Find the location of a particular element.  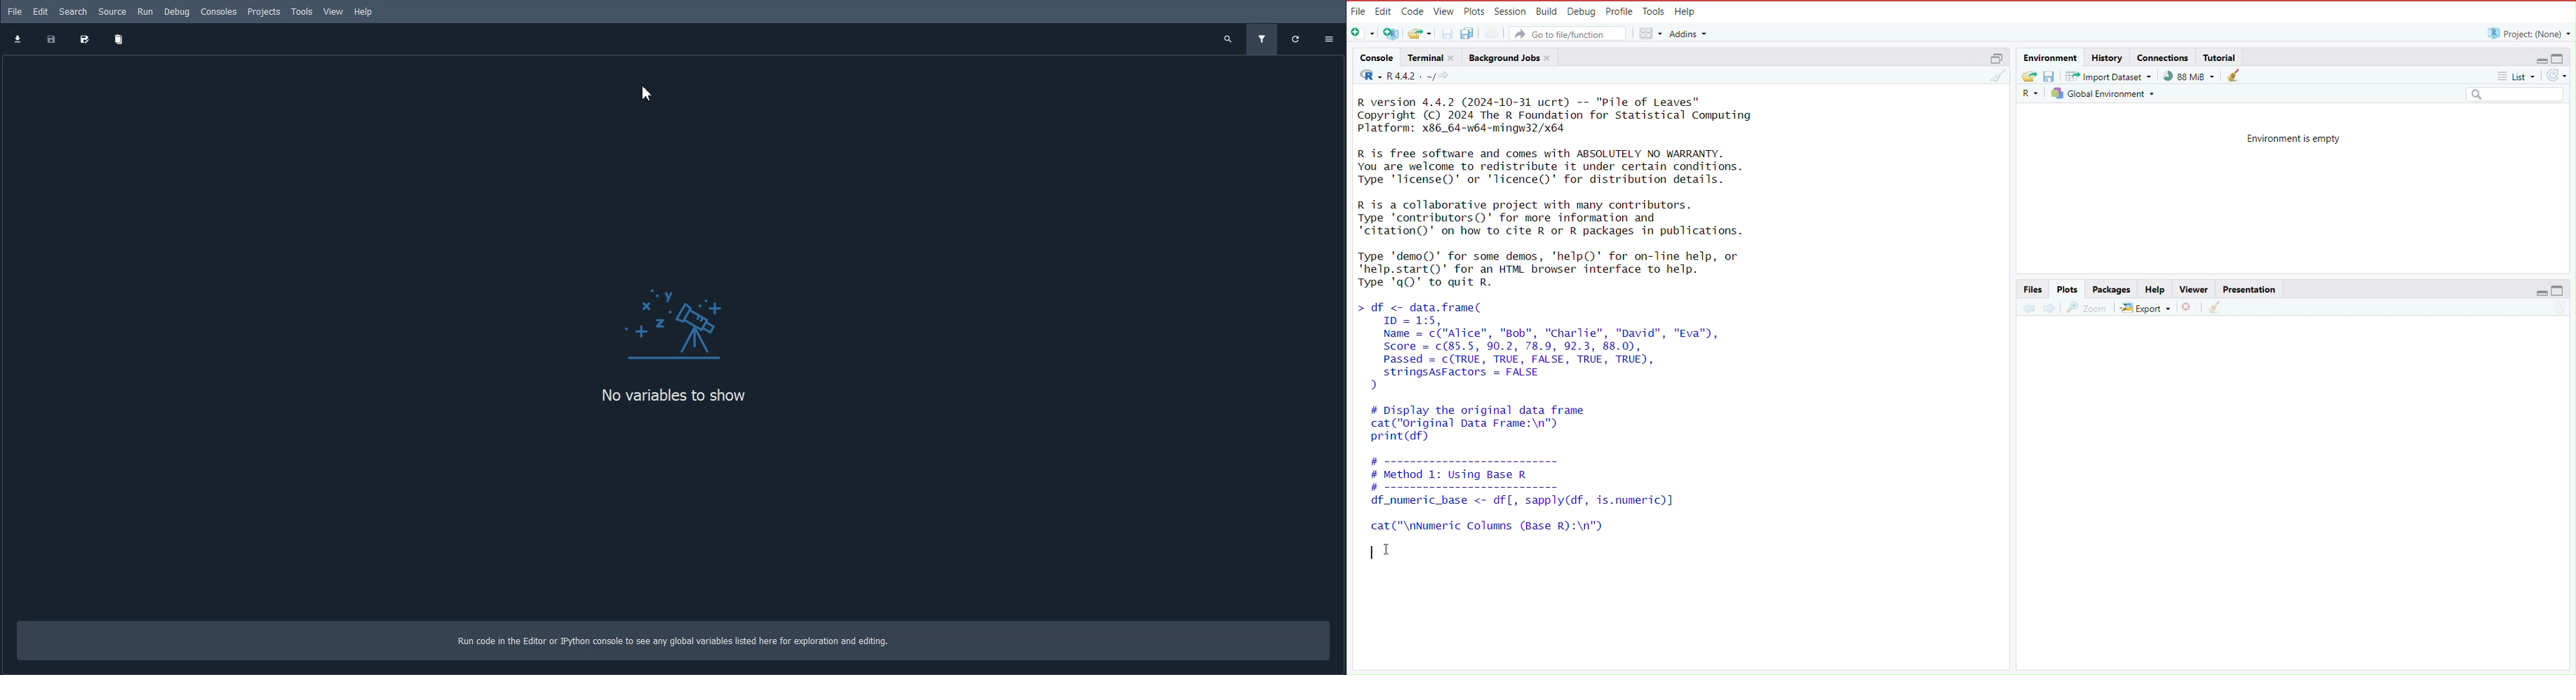

view the current working directory is located at coordinates (1447, 76).